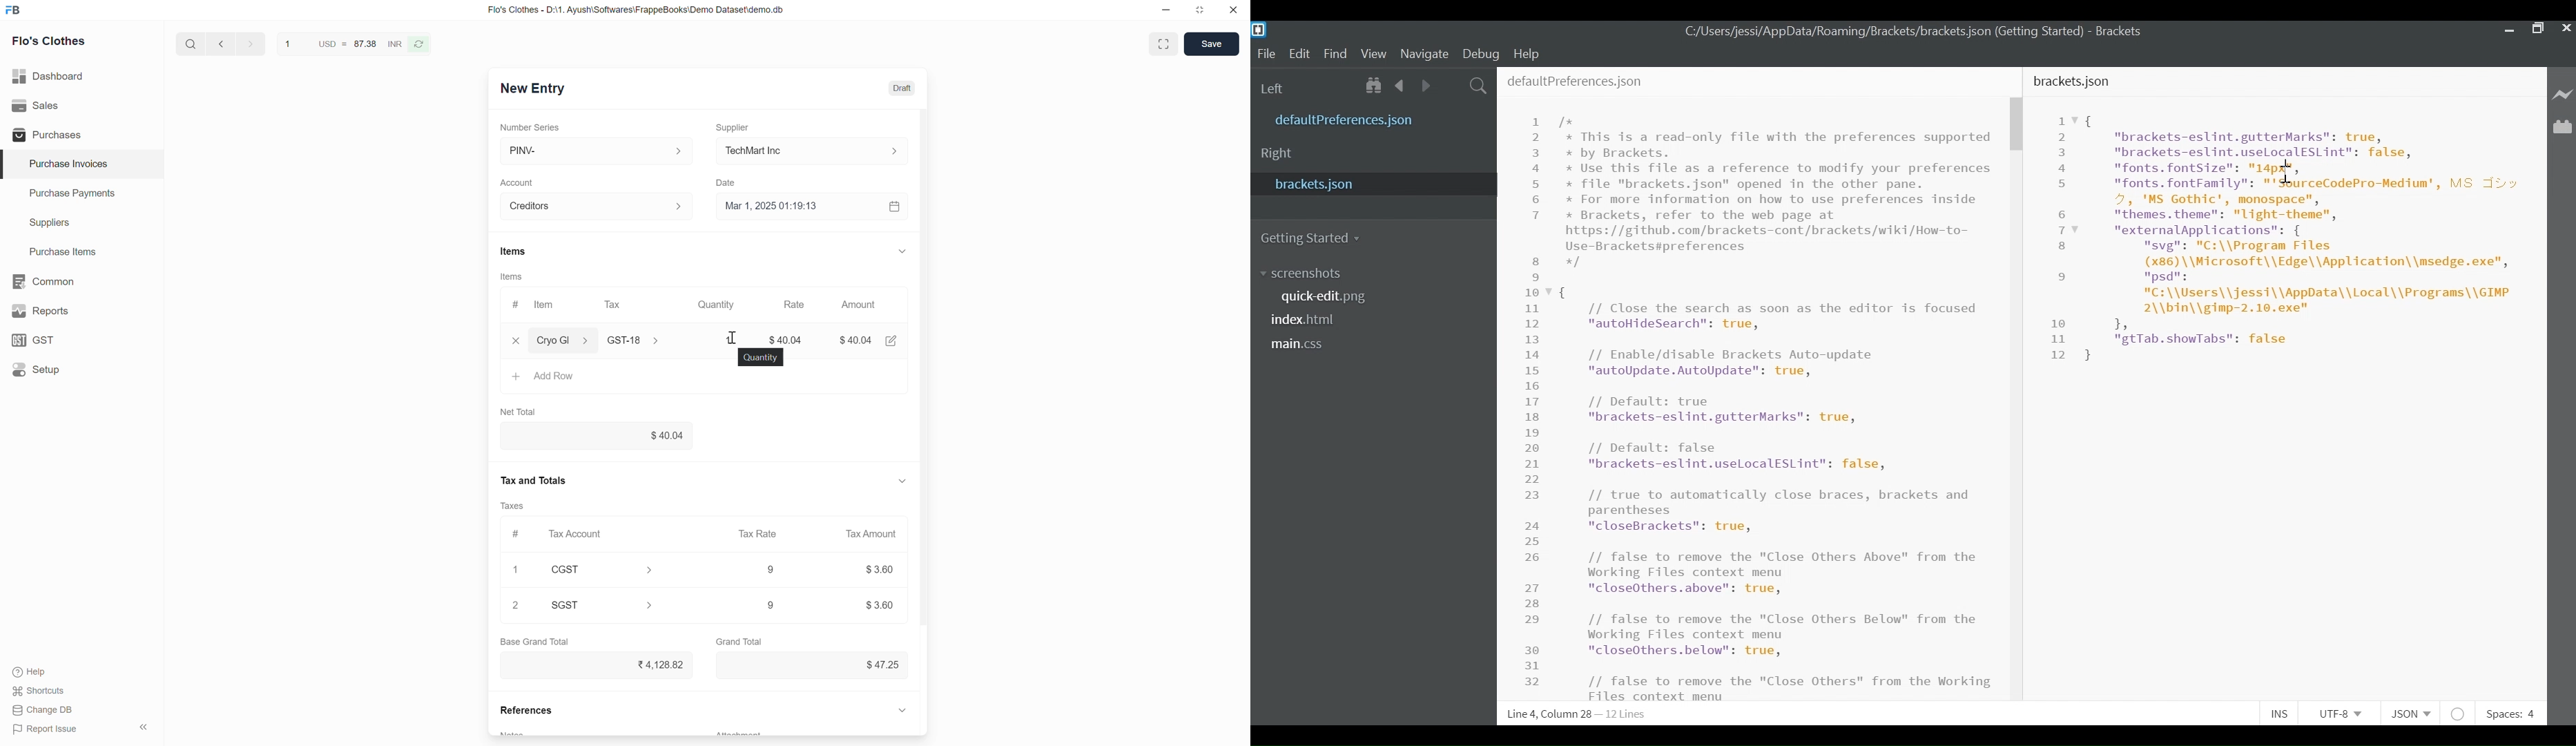 This screenshot has width=2576, height=756. What do you see at coordinates (44, 135) in the screenshot?
I see `Purchases` at bounding box center [44, 135].